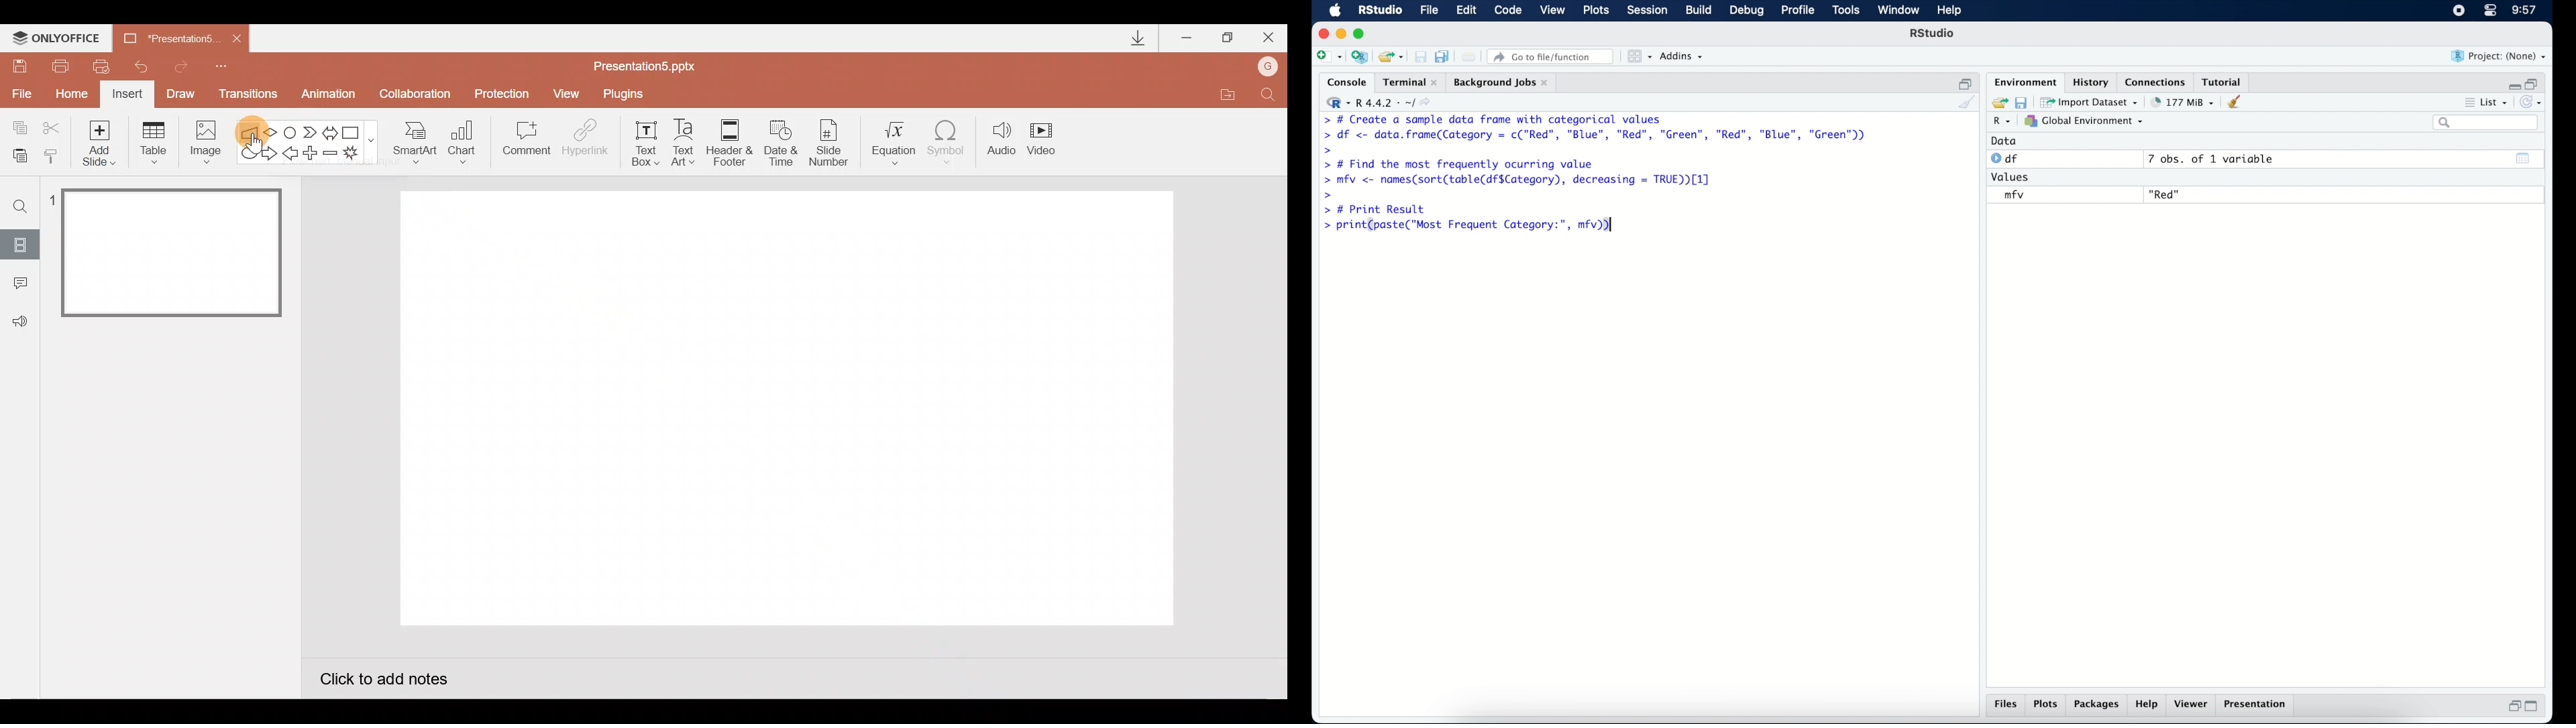 This screenshot has height=728, width=2576. I want to click on Text box, so click(641, 141).